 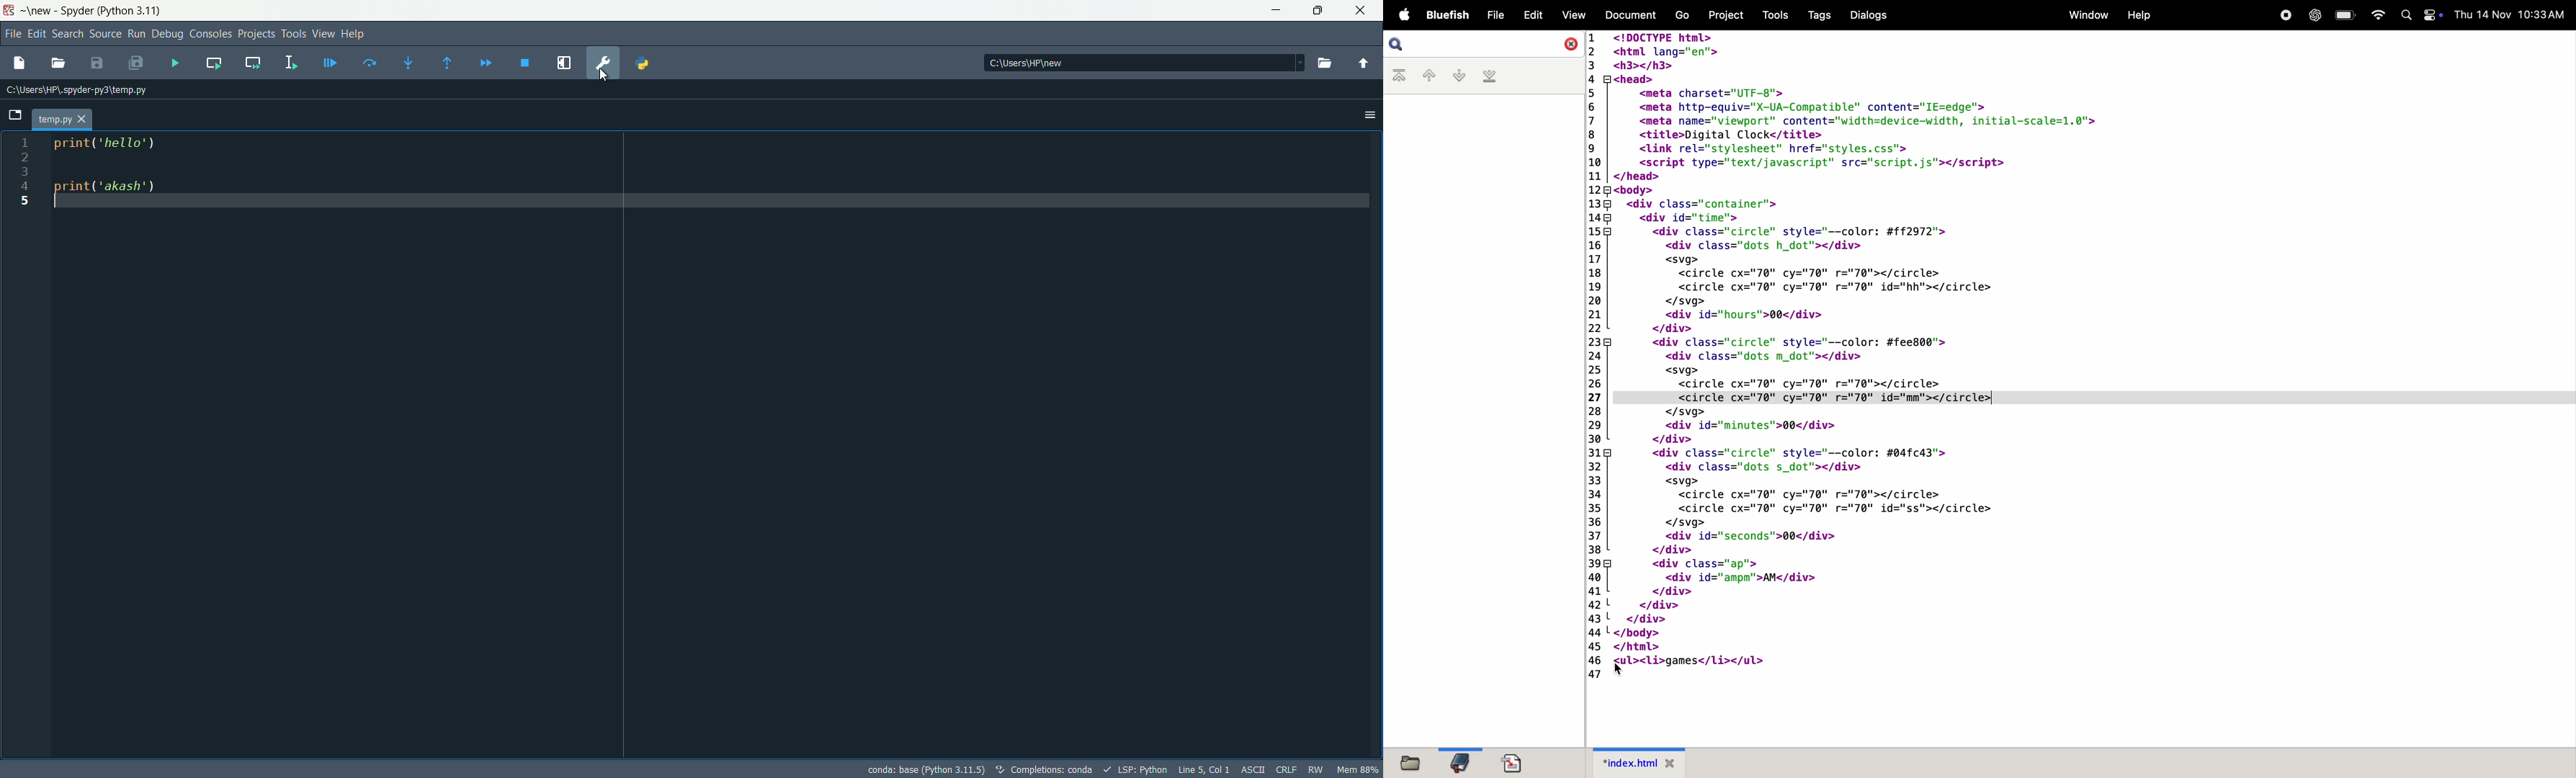 I want to click on Edit, so click(x=1535, y=15).